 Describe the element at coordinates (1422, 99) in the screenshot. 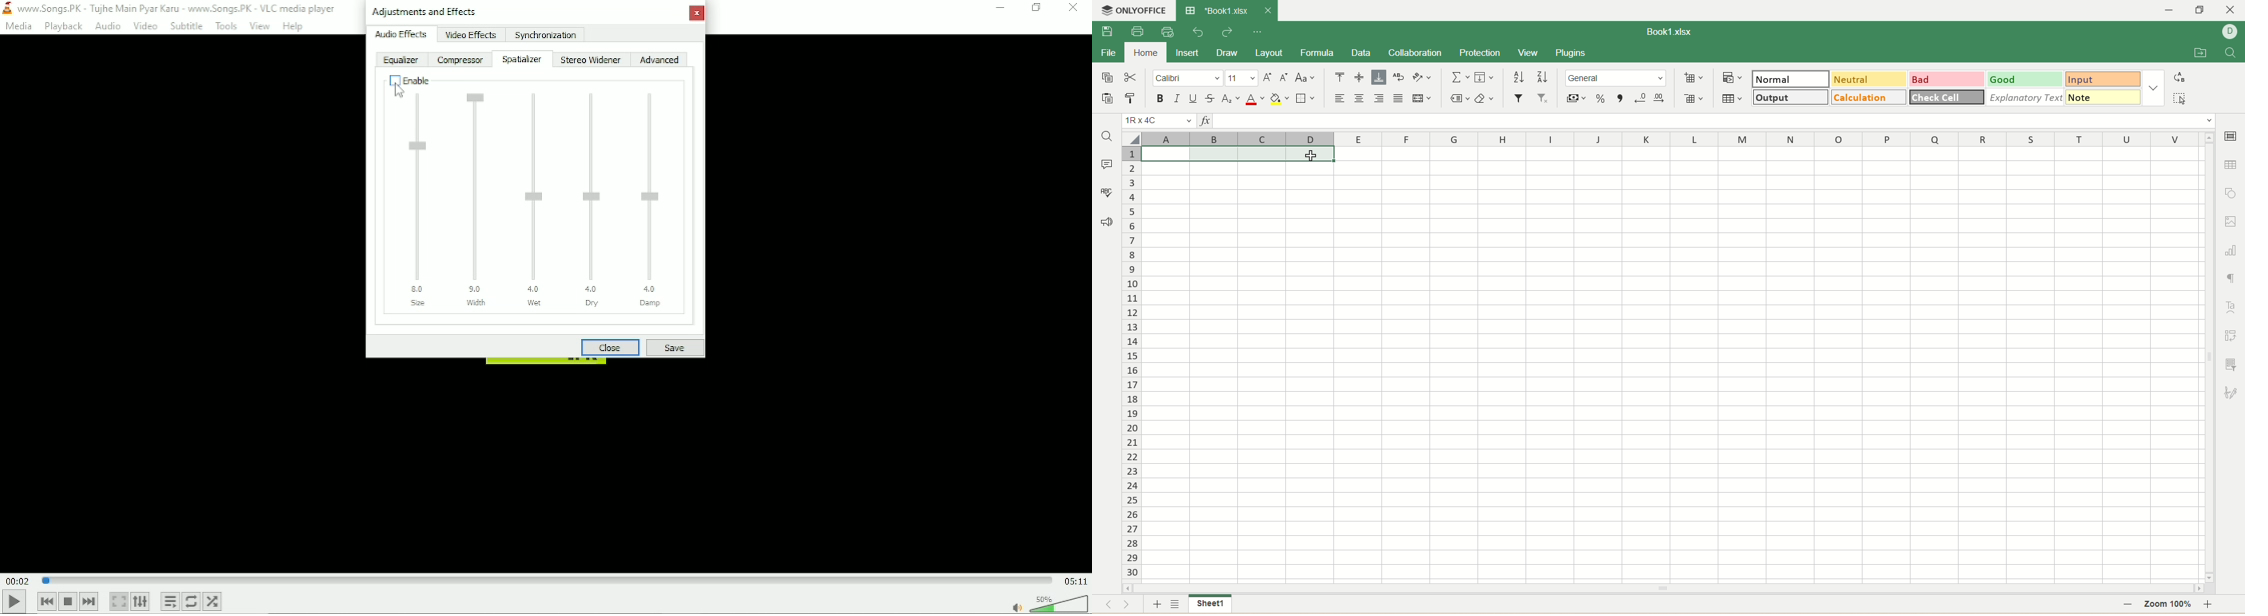

I see `merge and center` at that location.